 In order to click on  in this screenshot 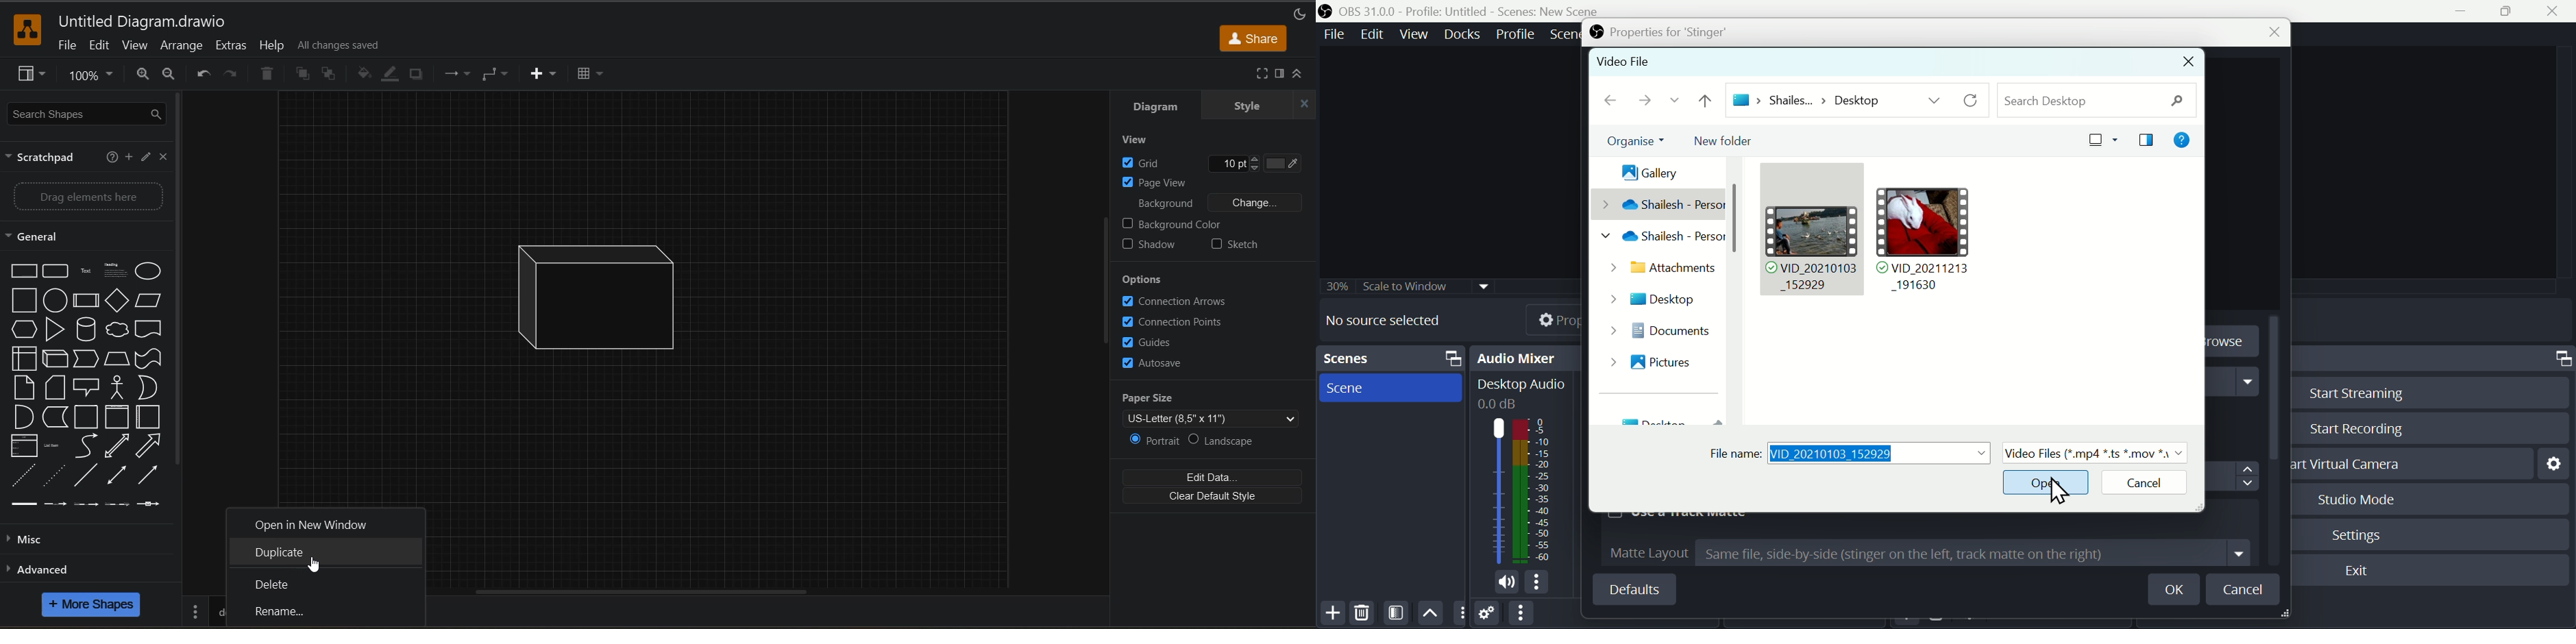, I will do `click(1332, 33)`.